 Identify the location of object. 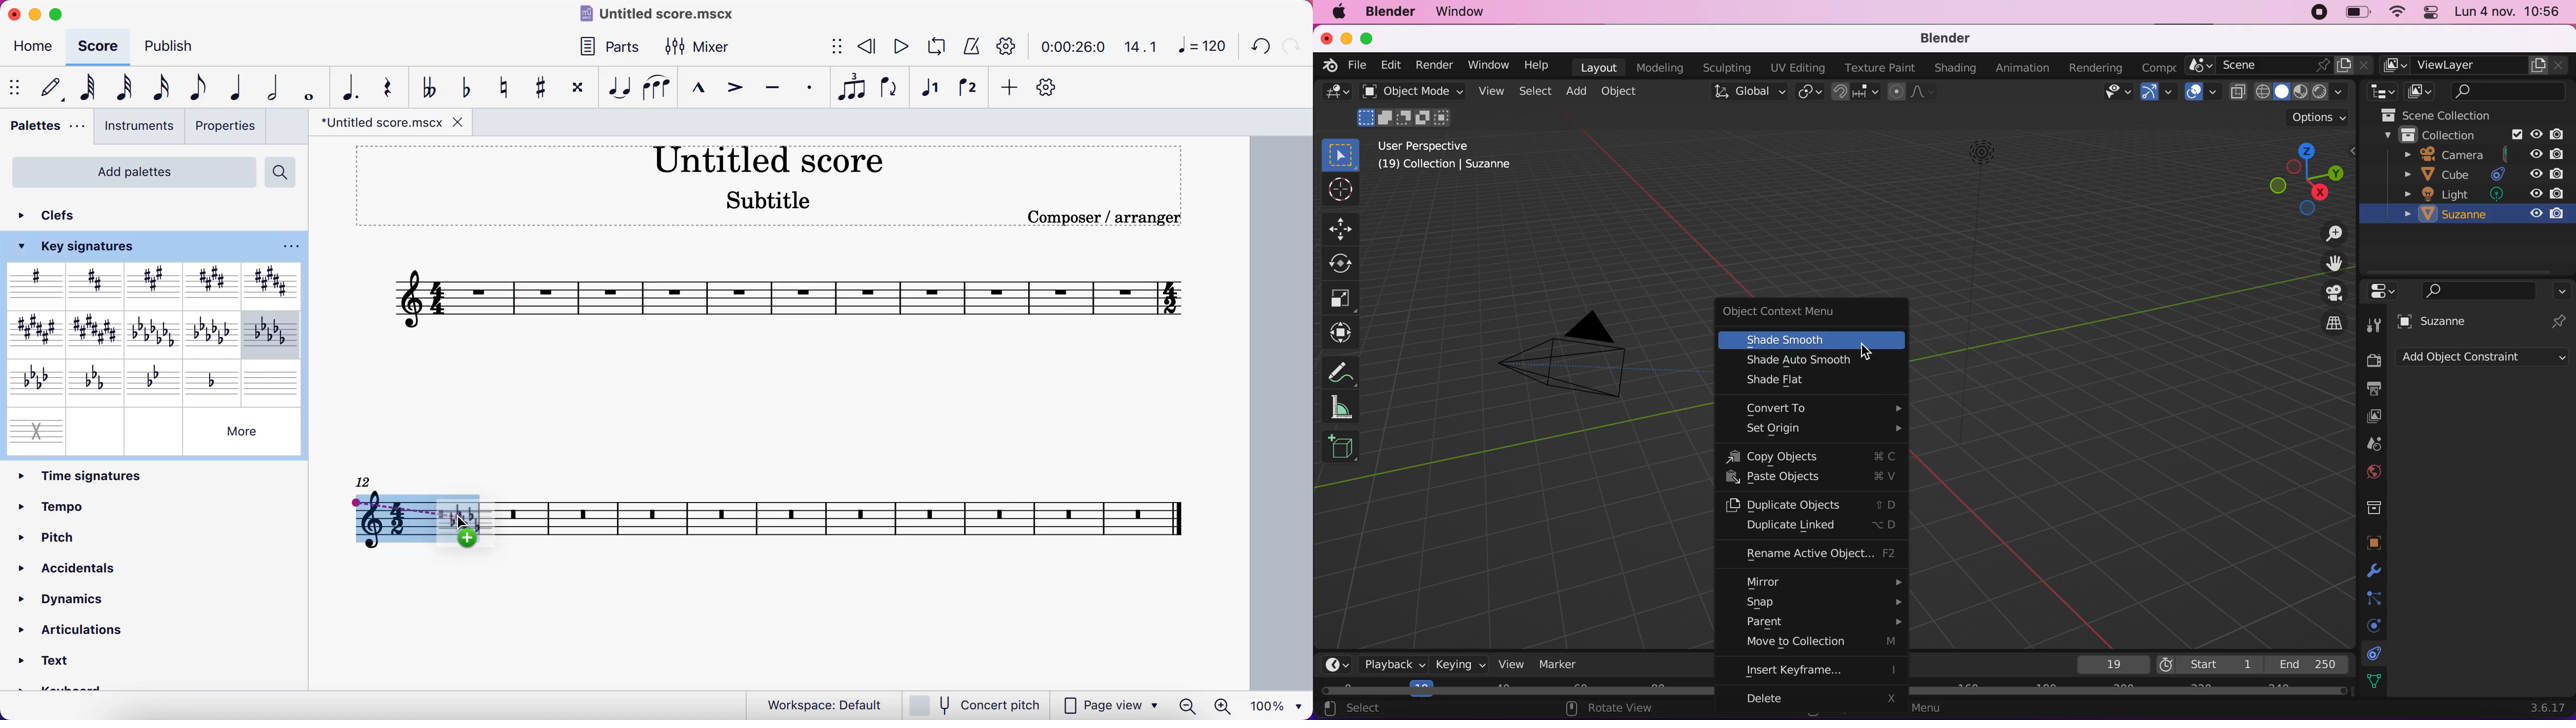
(2373, 539).